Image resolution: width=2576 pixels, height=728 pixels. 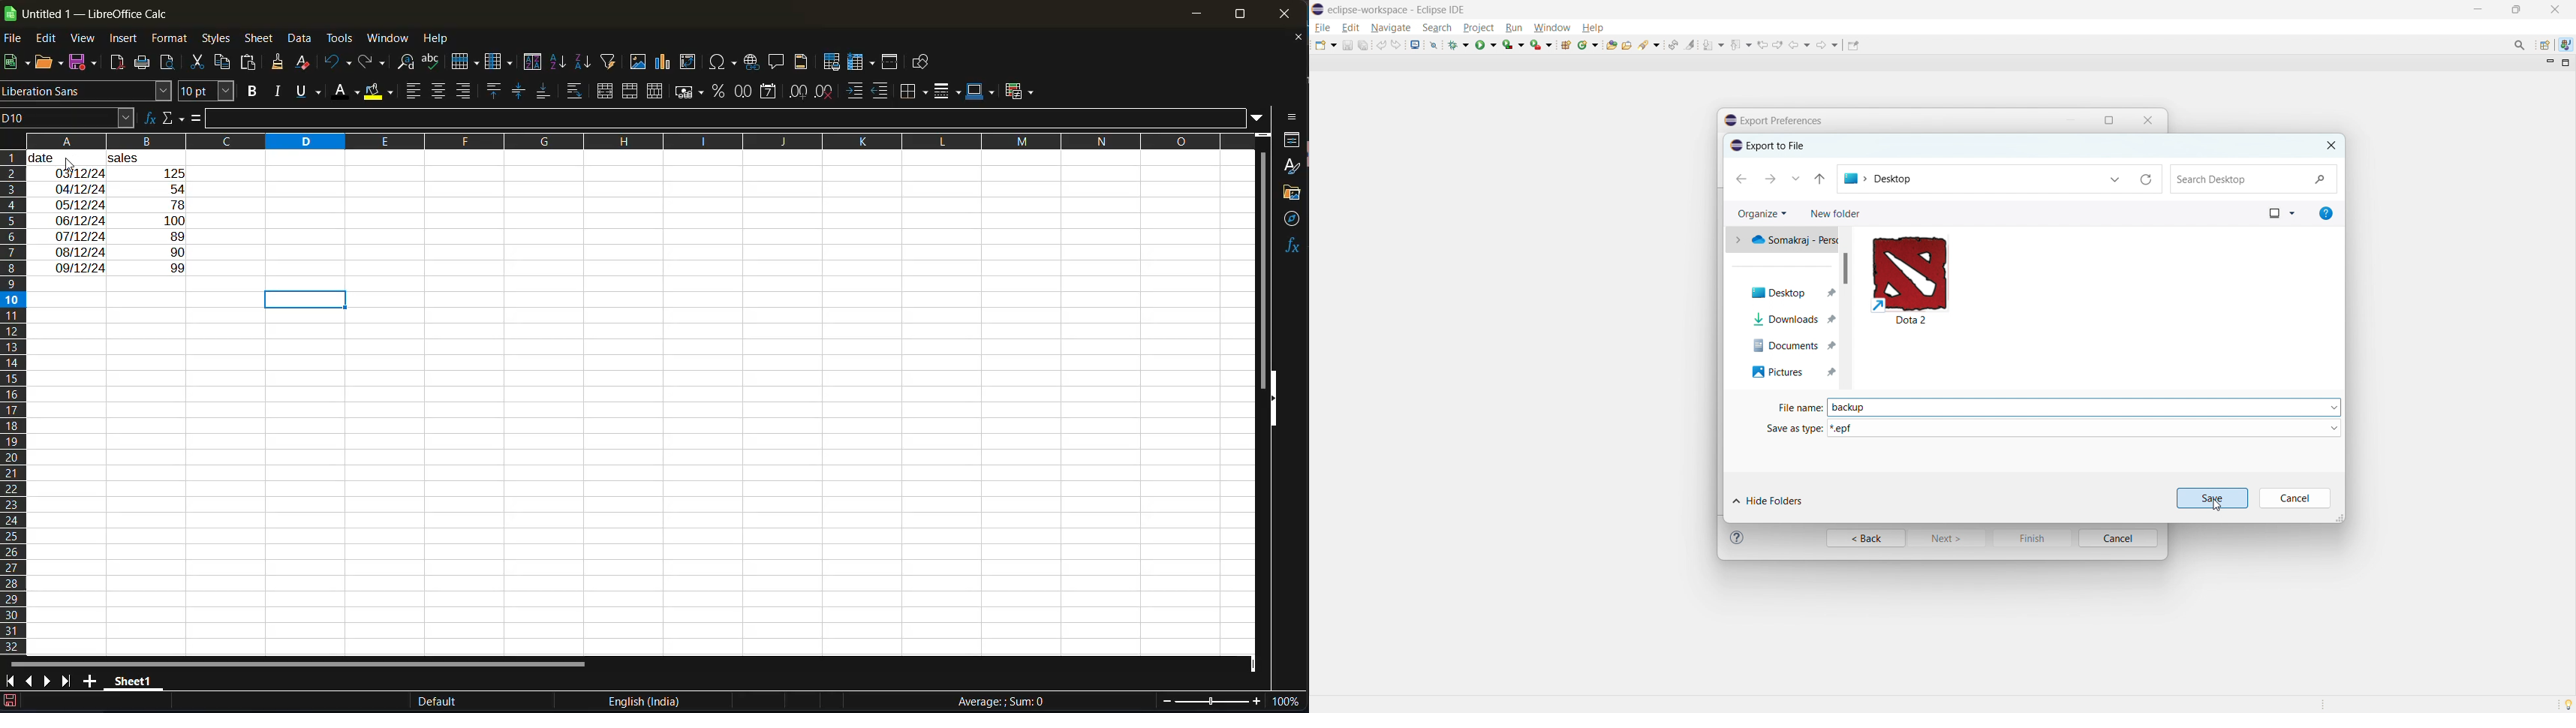 I want to click on Back, so click(x=1864, y=539).